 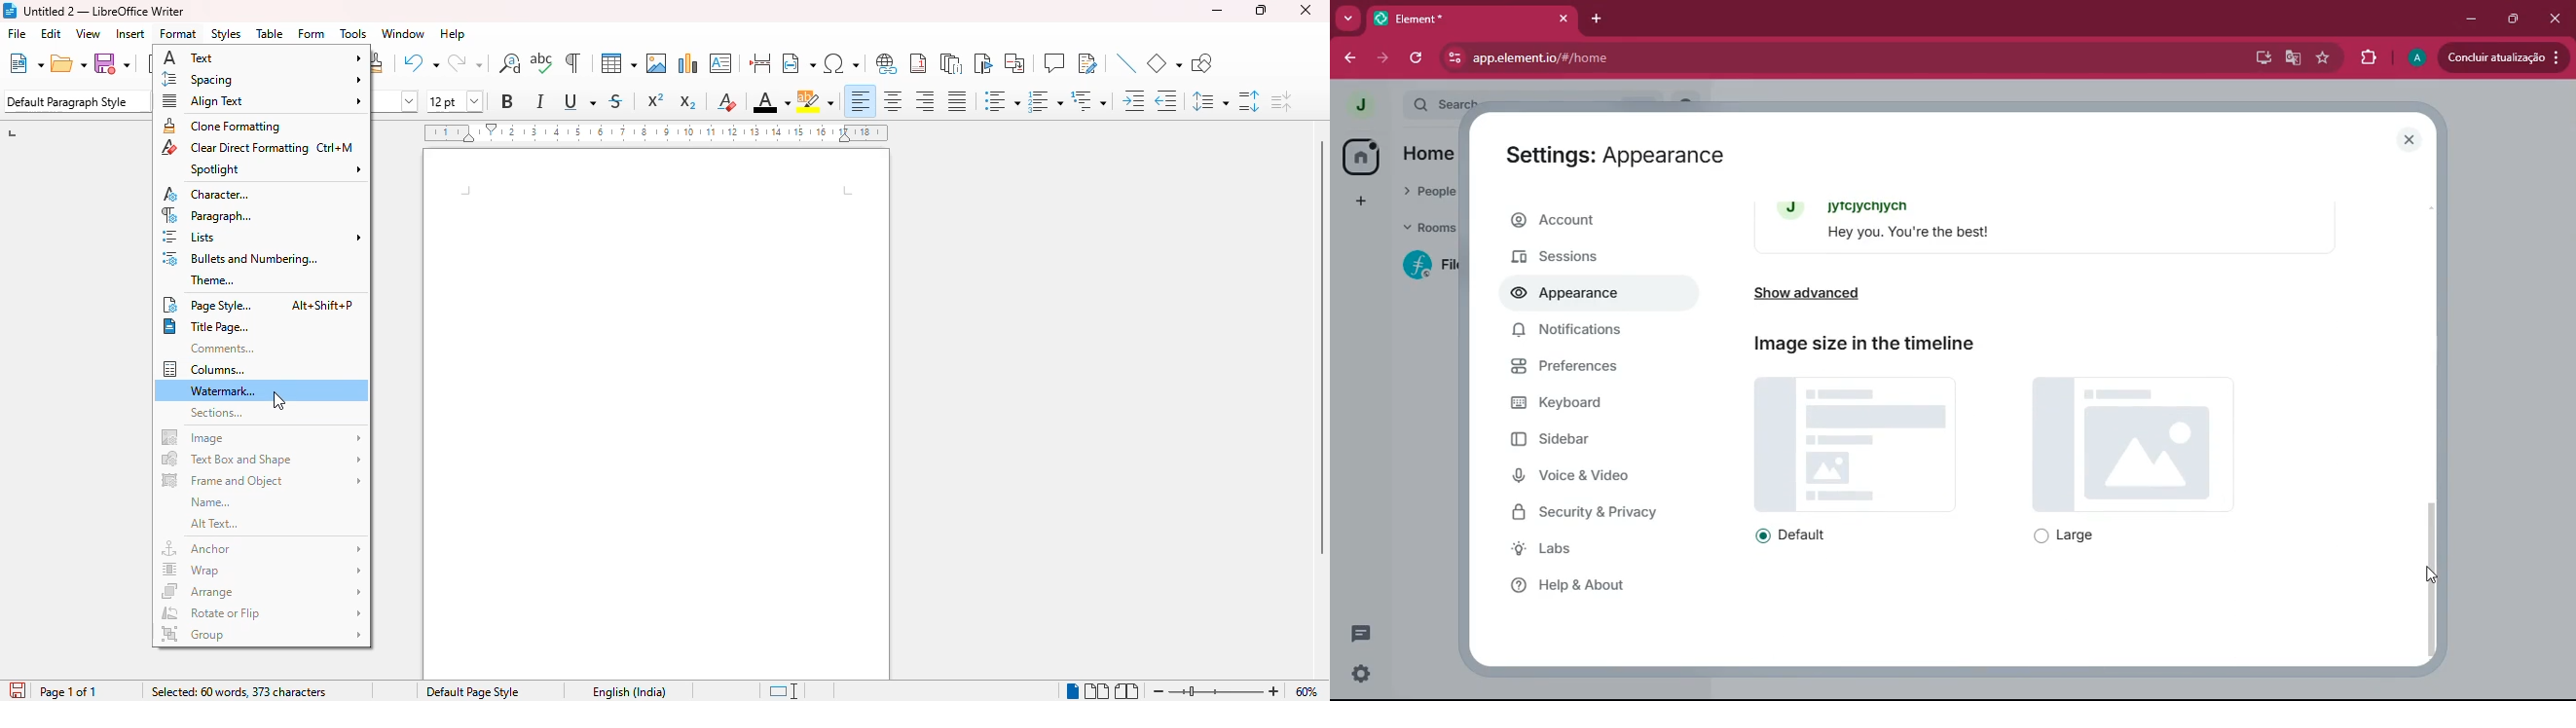 I want to click on refresh, so click(x=1417, y=58).